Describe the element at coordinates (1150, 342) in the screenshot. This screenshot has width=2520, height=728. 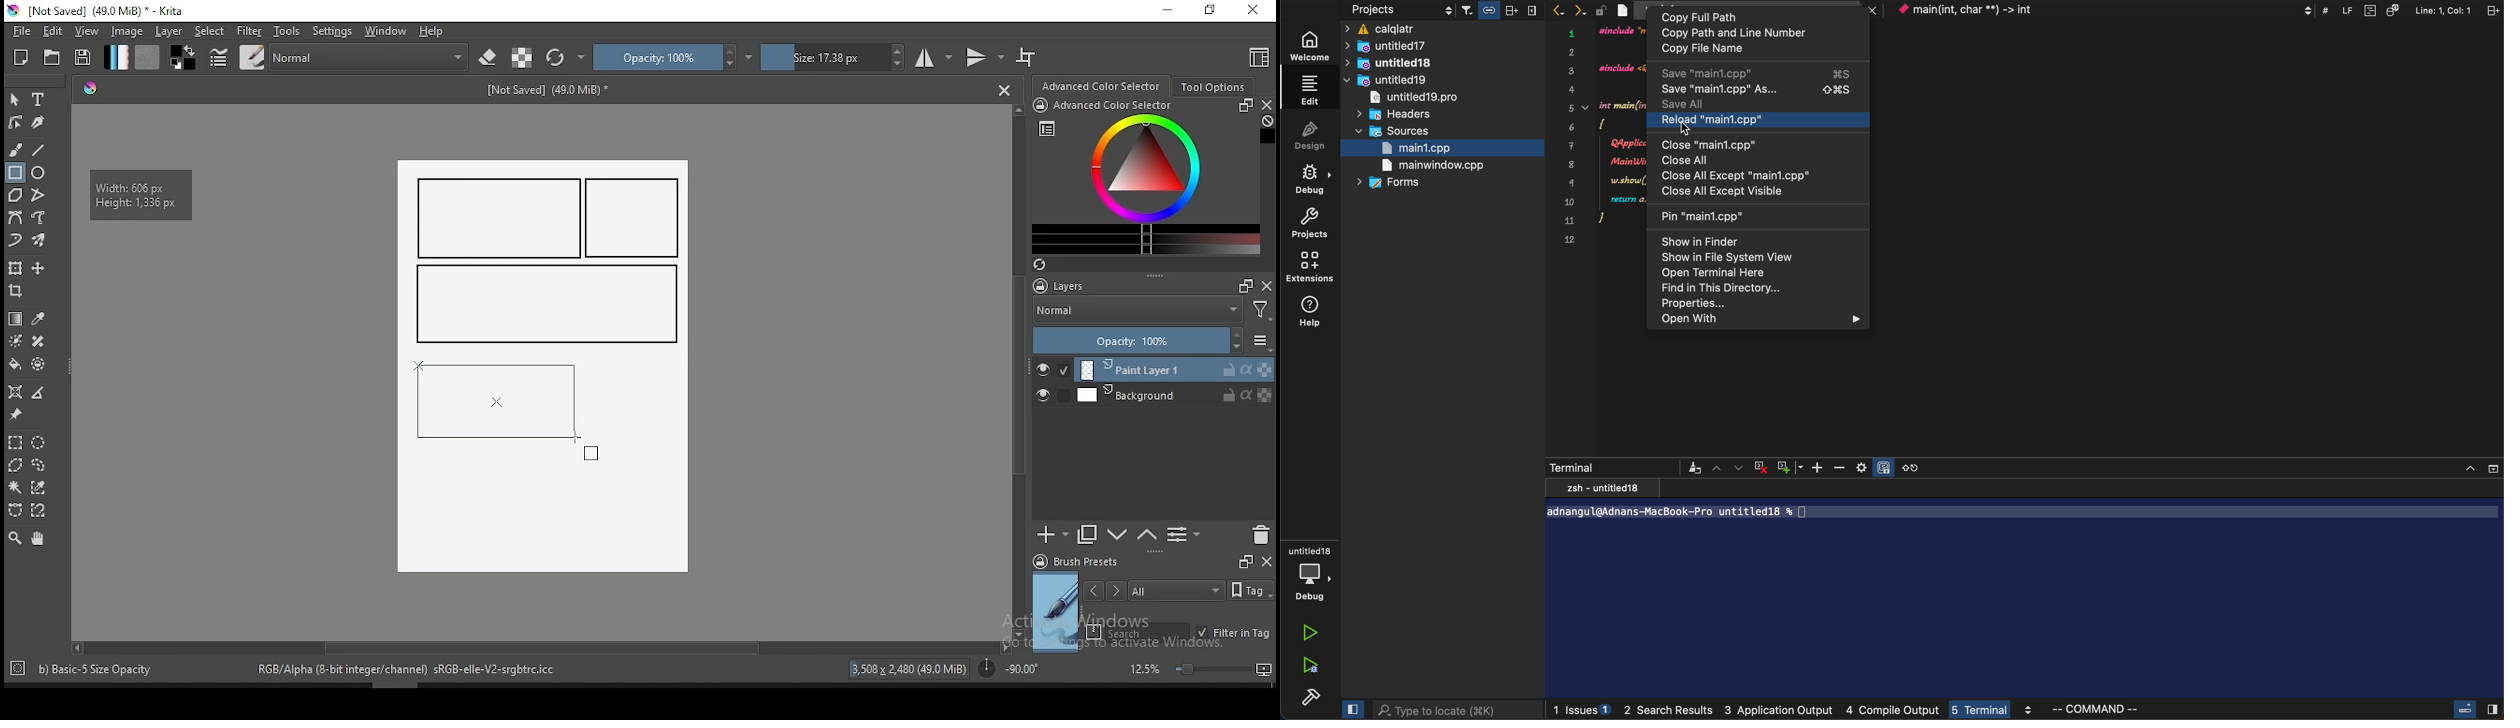
I see `opacity` at that location.